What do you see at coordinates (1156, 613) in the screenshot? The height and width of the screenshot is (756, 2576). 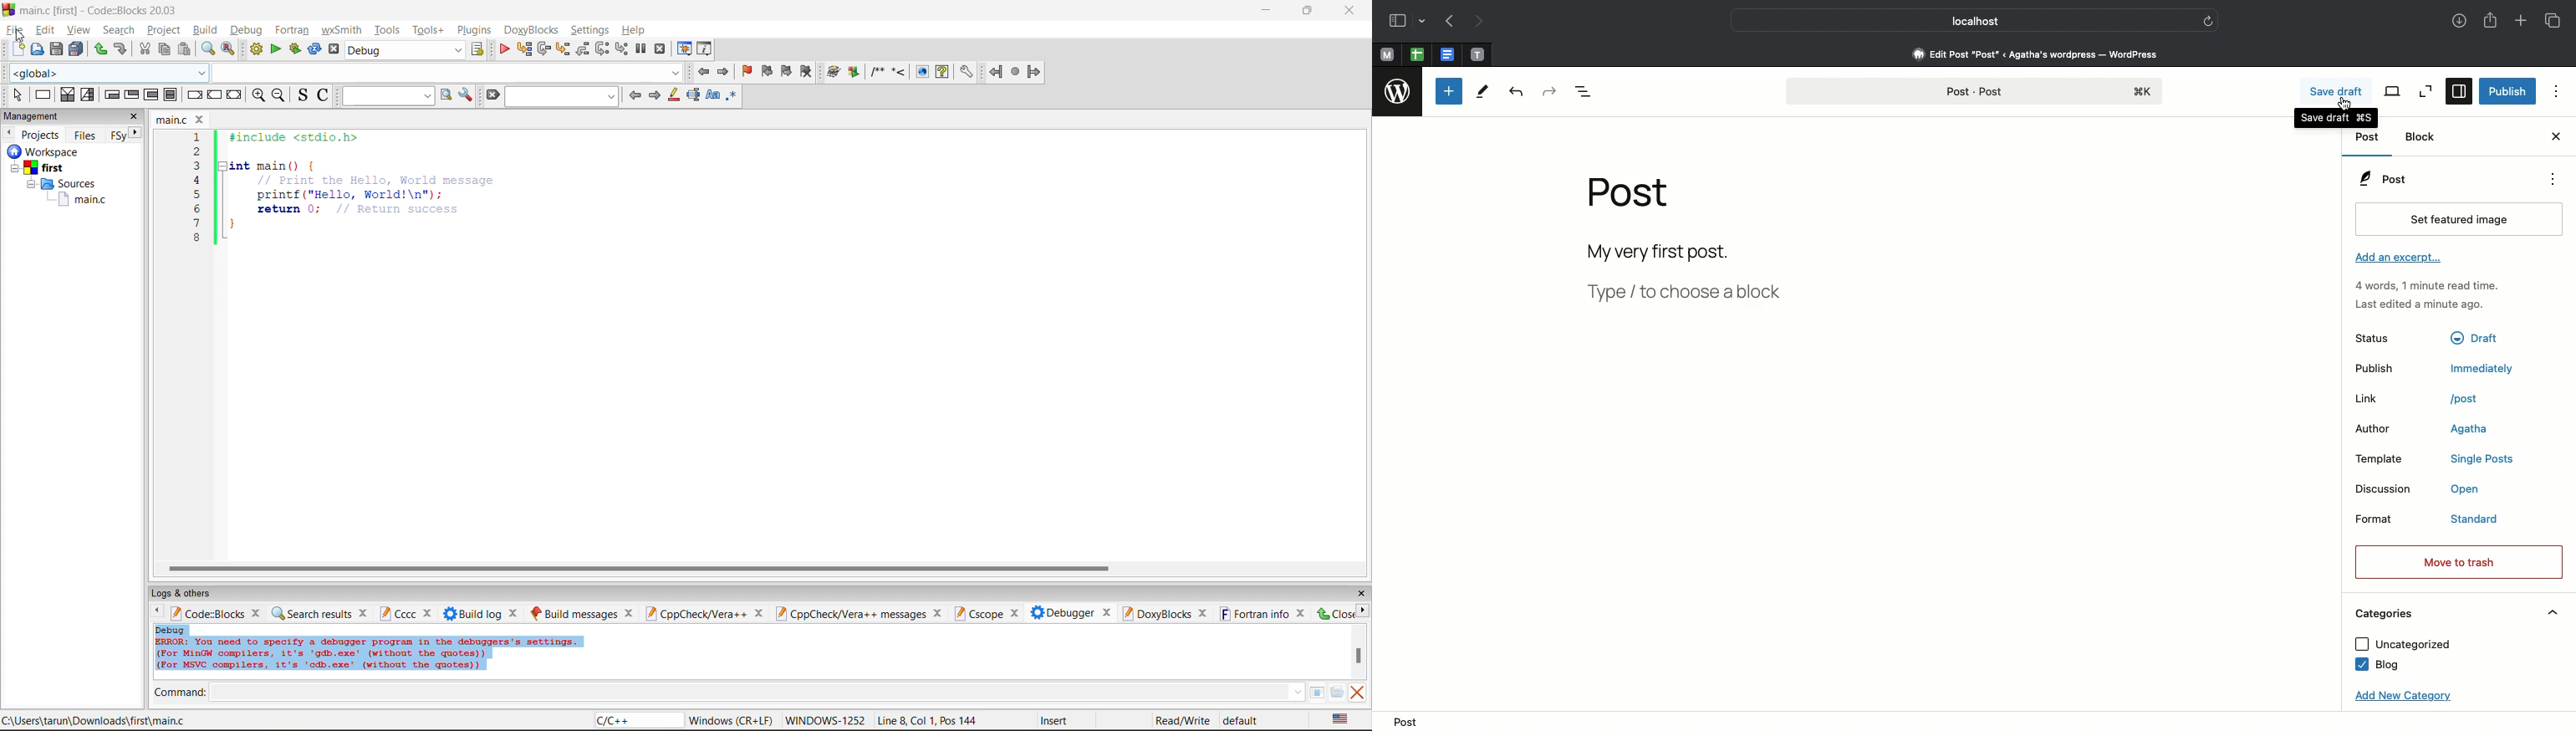 I see `doxyblocks` at bounding box center [1156, 613].